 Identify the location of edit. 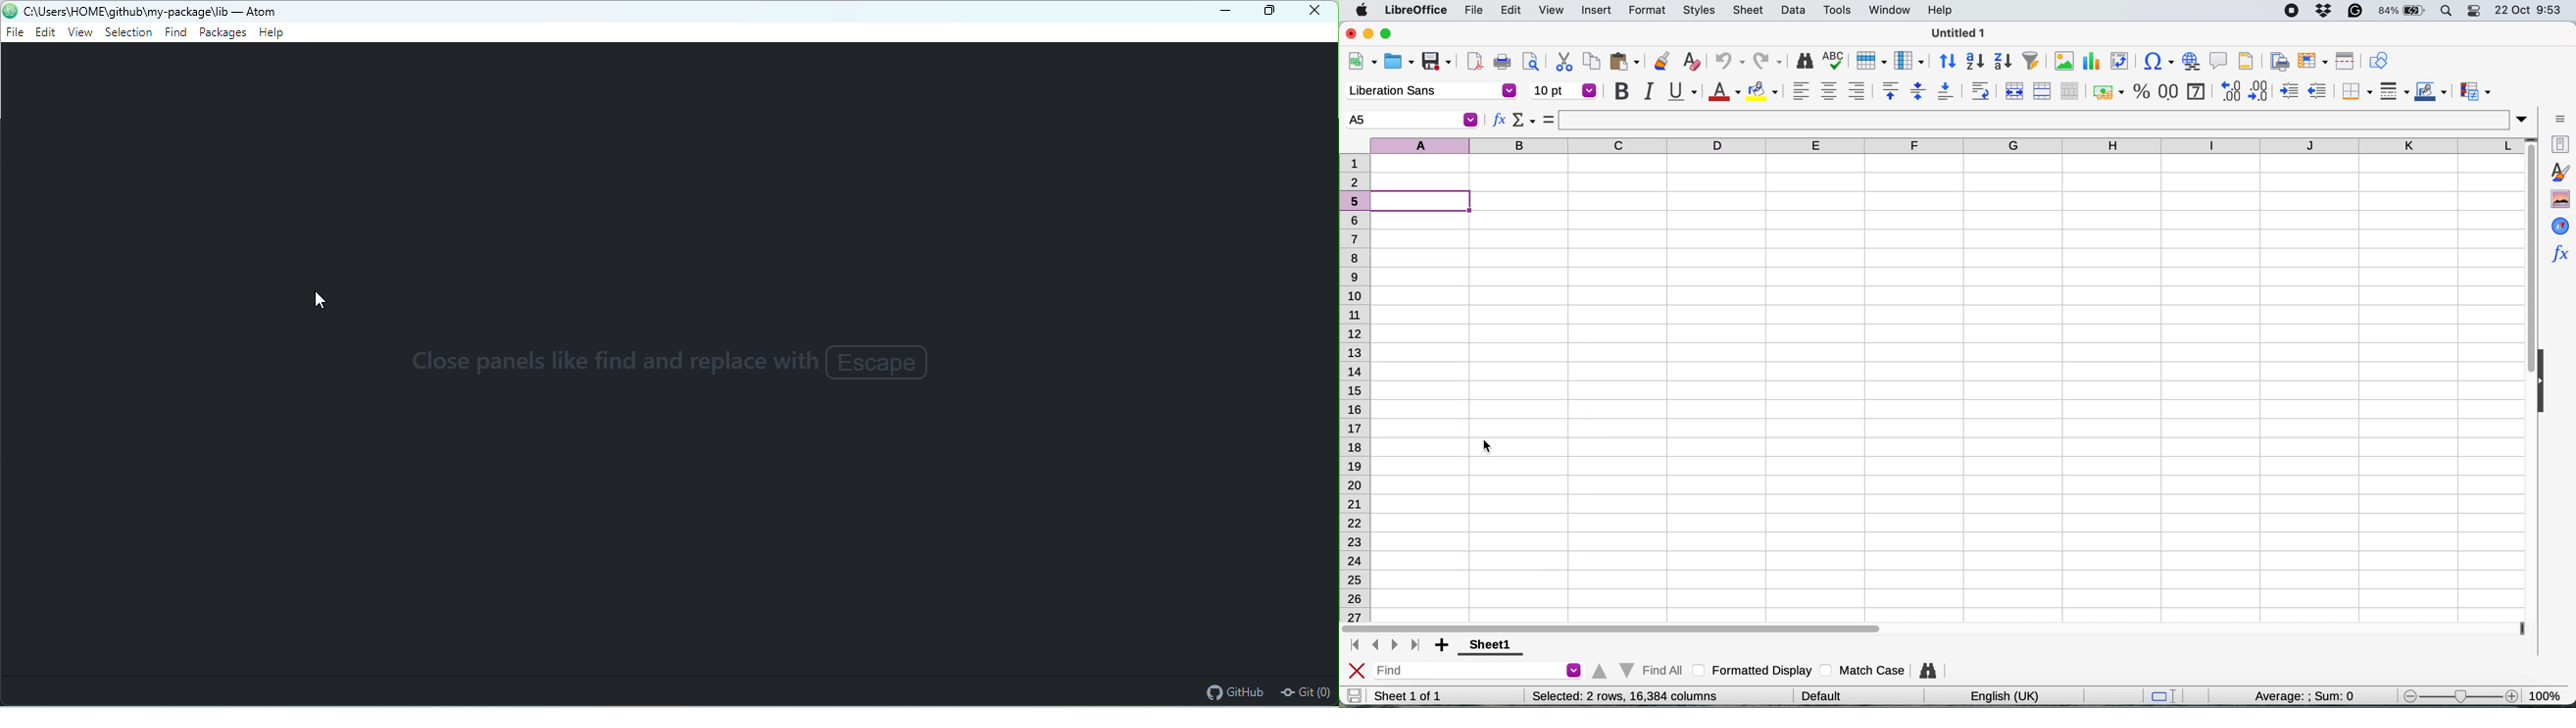
(1513, 9).